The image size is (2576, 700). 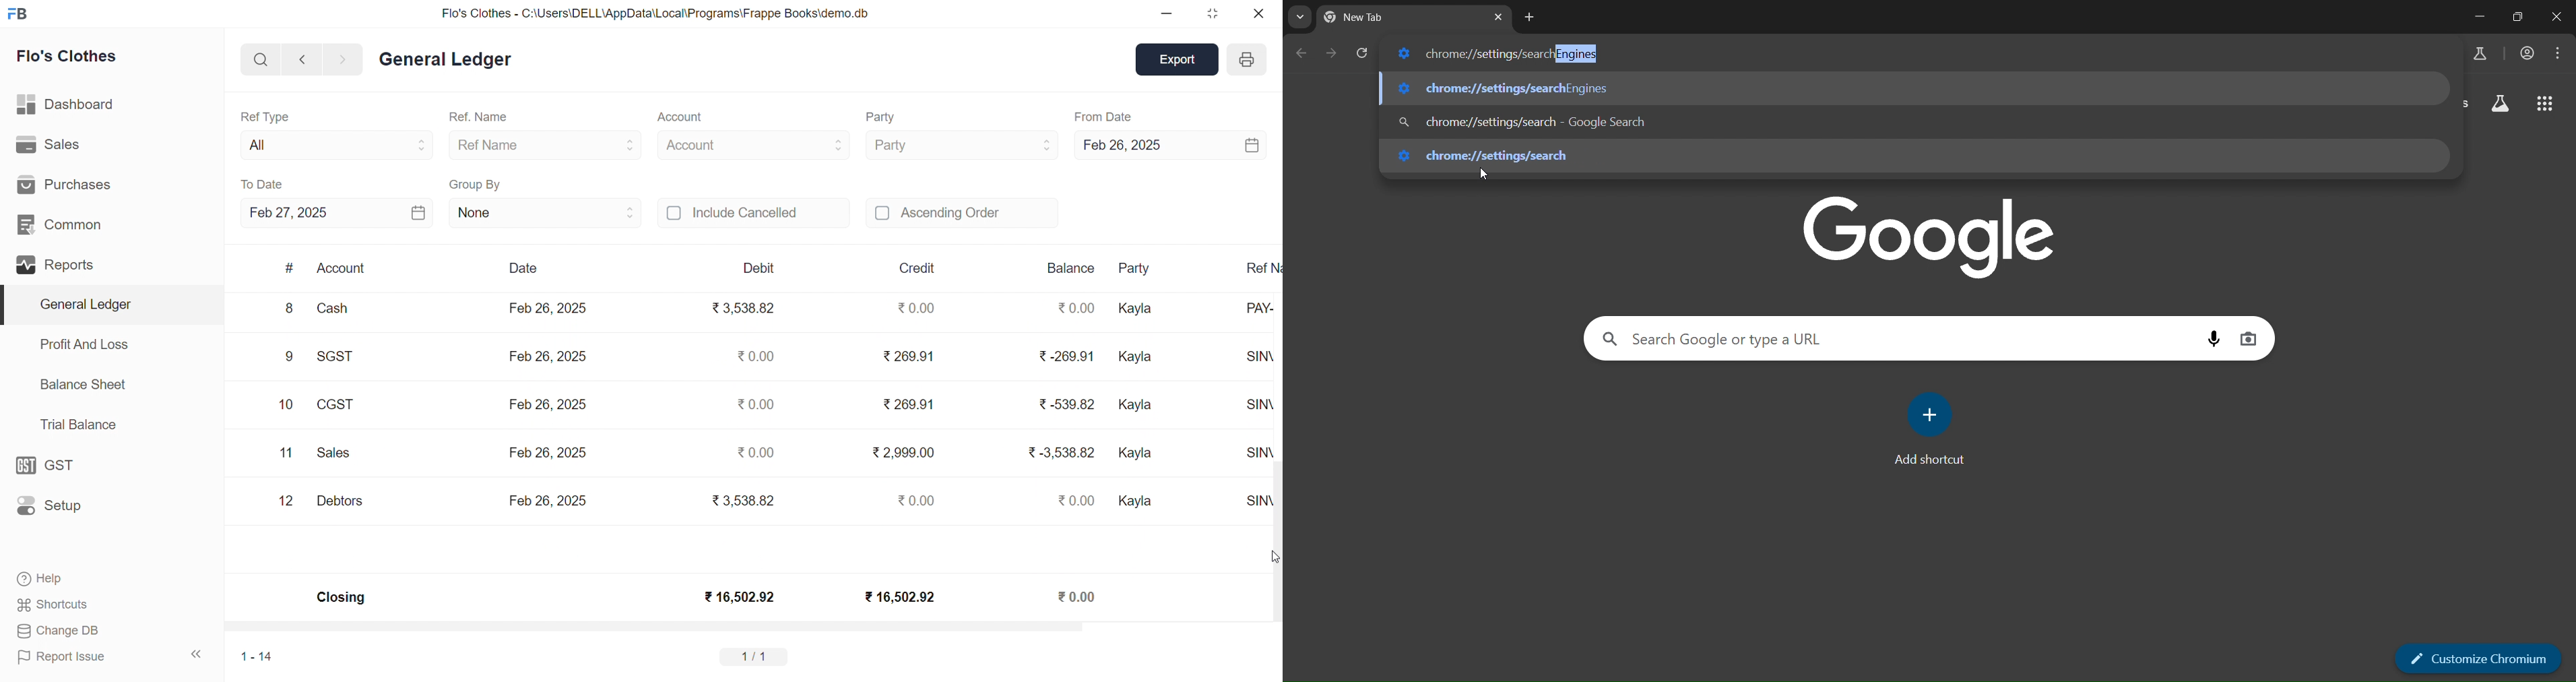 What do you see at coordinates (2558, 16) in the screenshot?
I see `close` at bounding box center [2558, 16].